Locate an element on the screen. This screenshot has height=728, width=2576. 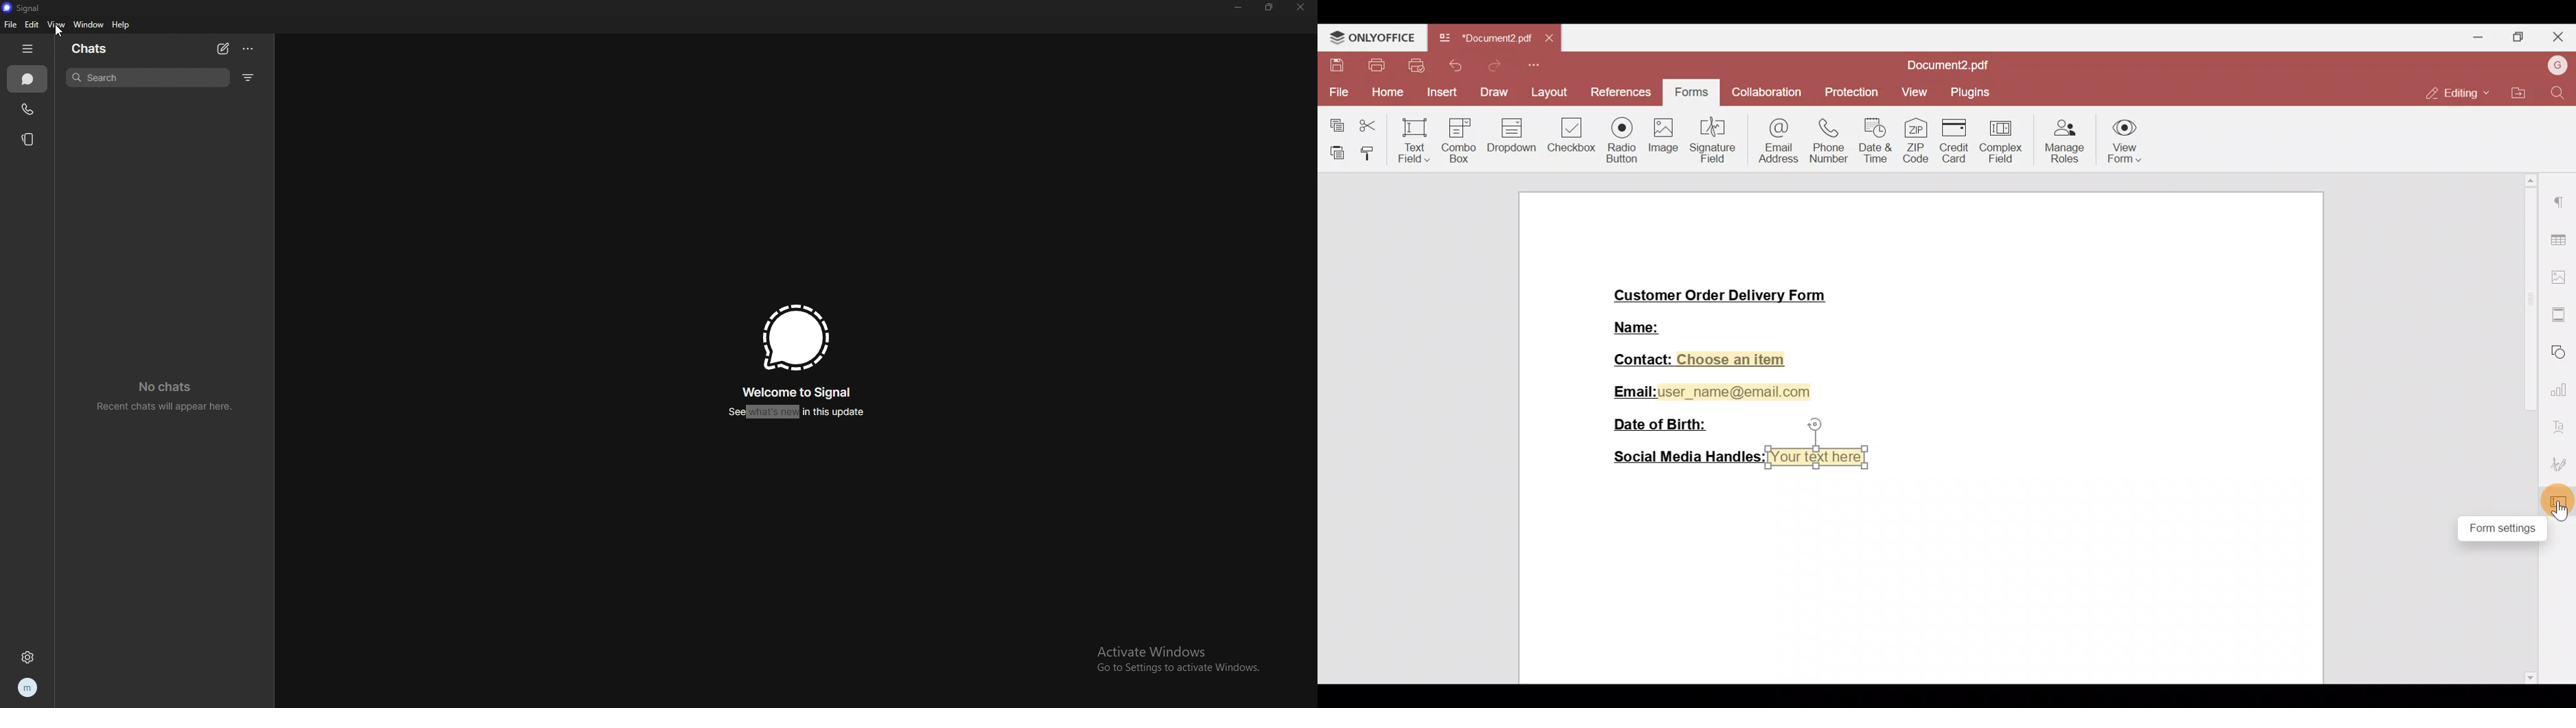
settings is located at coordinates (29, 657).